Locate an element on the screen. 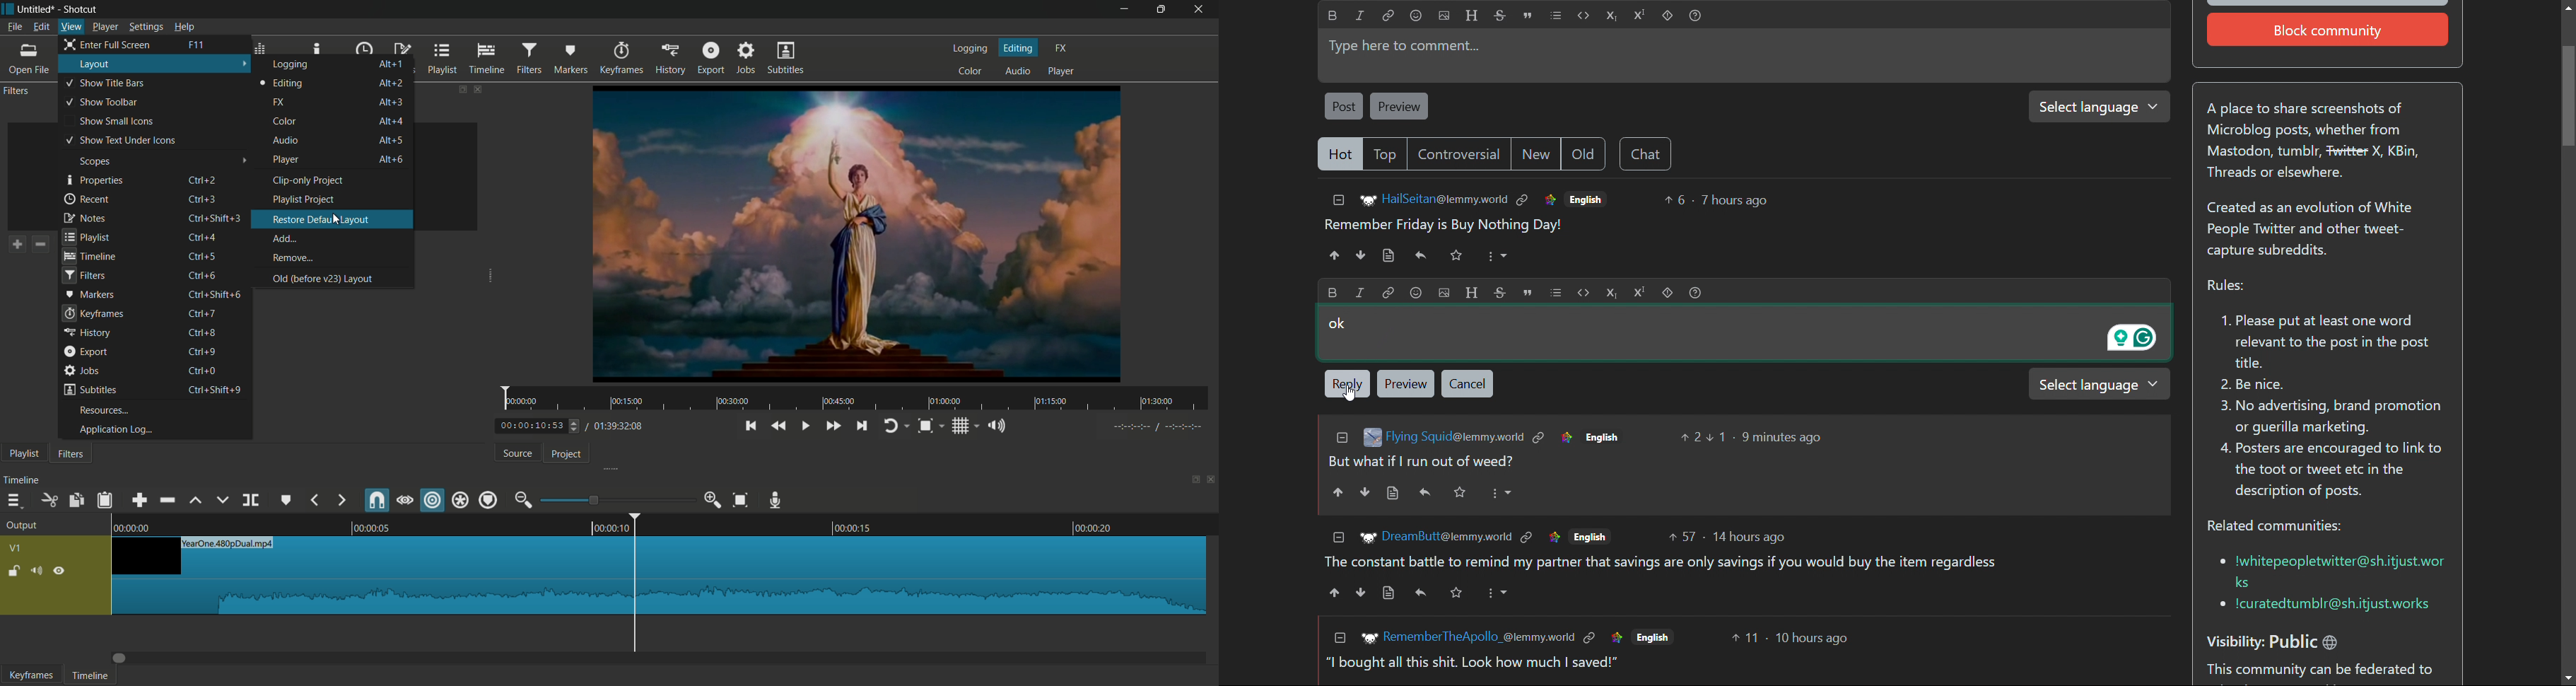  paste is located at coordinates (104, 499).